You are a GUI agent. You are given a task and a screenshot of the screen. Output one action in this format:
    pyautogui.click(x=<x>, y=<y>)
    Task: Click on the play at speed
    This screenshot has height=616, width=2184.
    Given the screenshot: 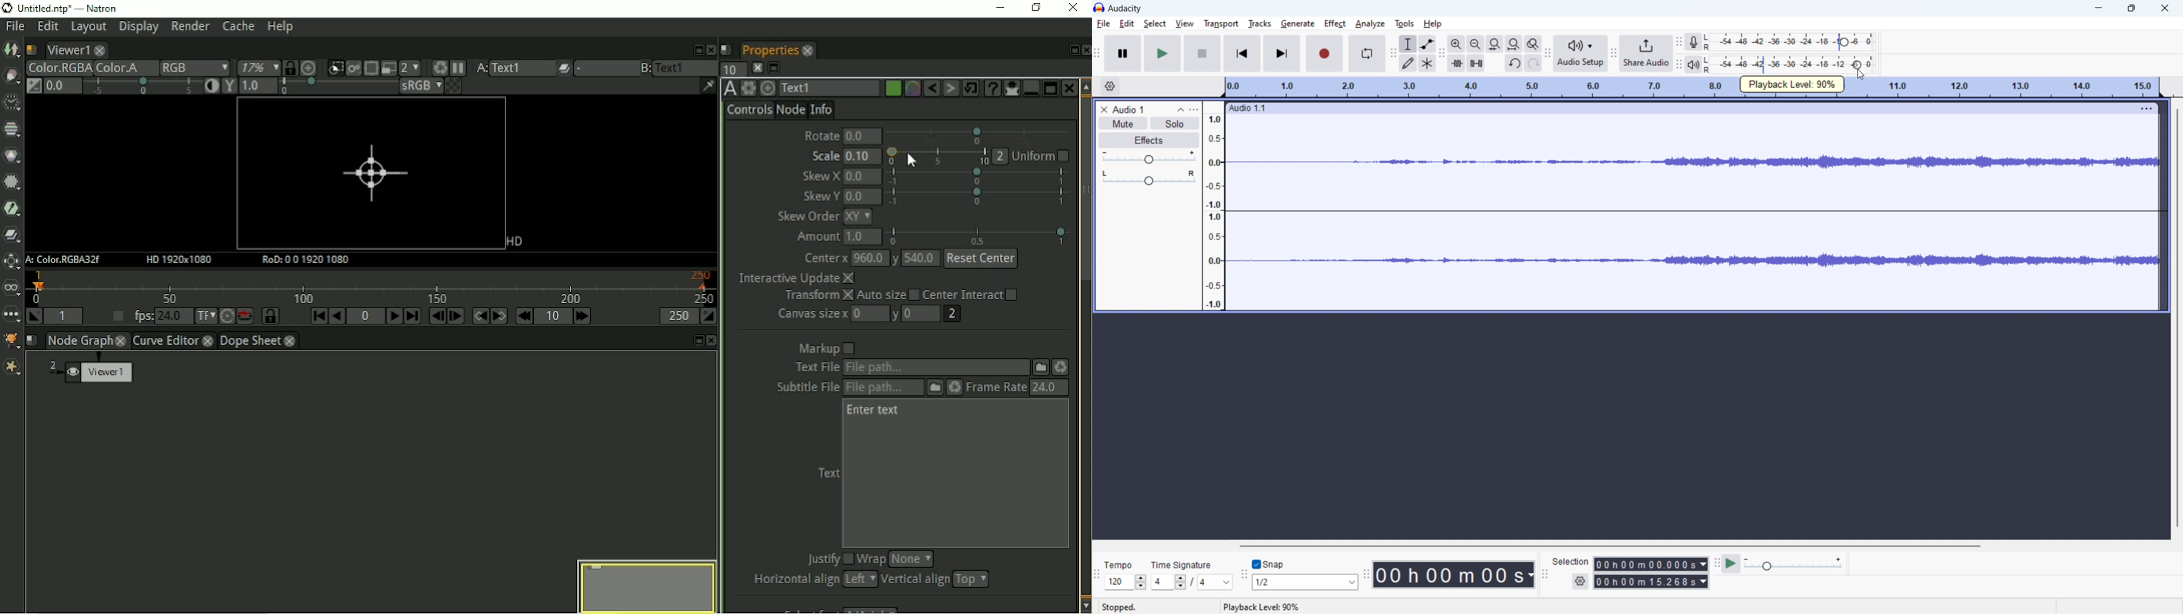 What is the action you would take?
    pyautogui.click(x=1732, y=564)
    